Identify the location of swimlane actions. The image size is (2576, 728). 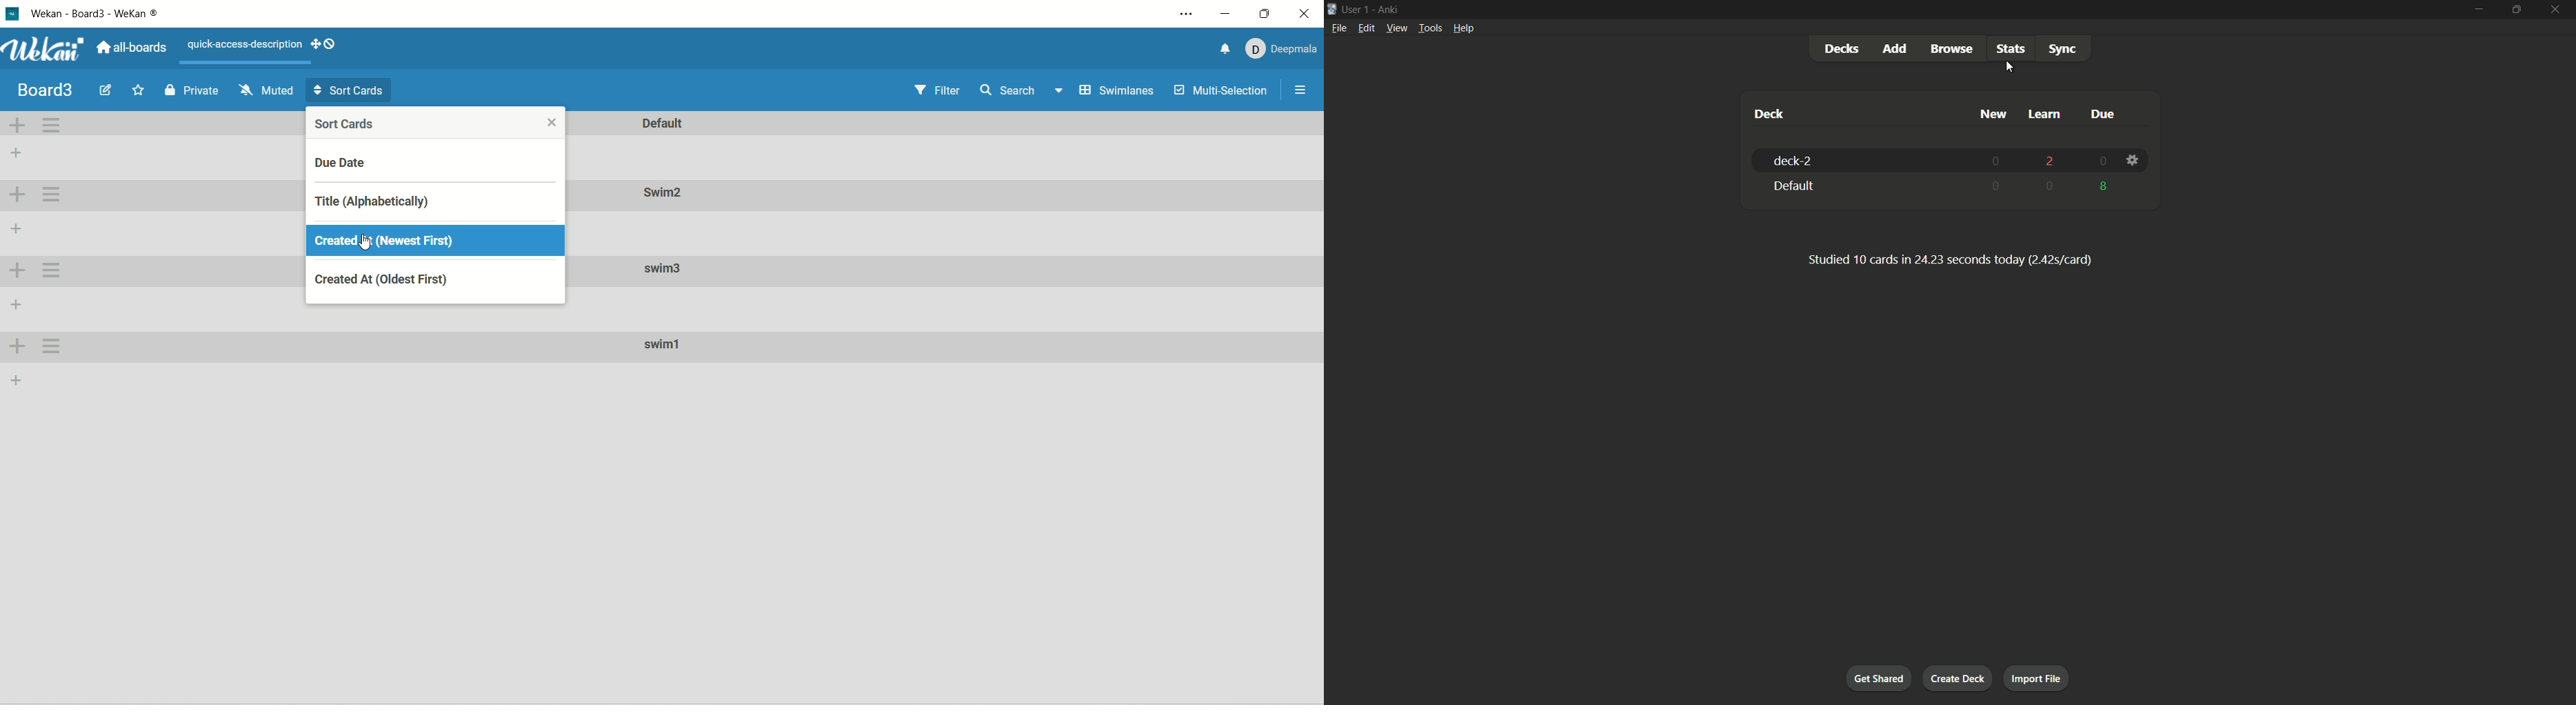
(52, 124).